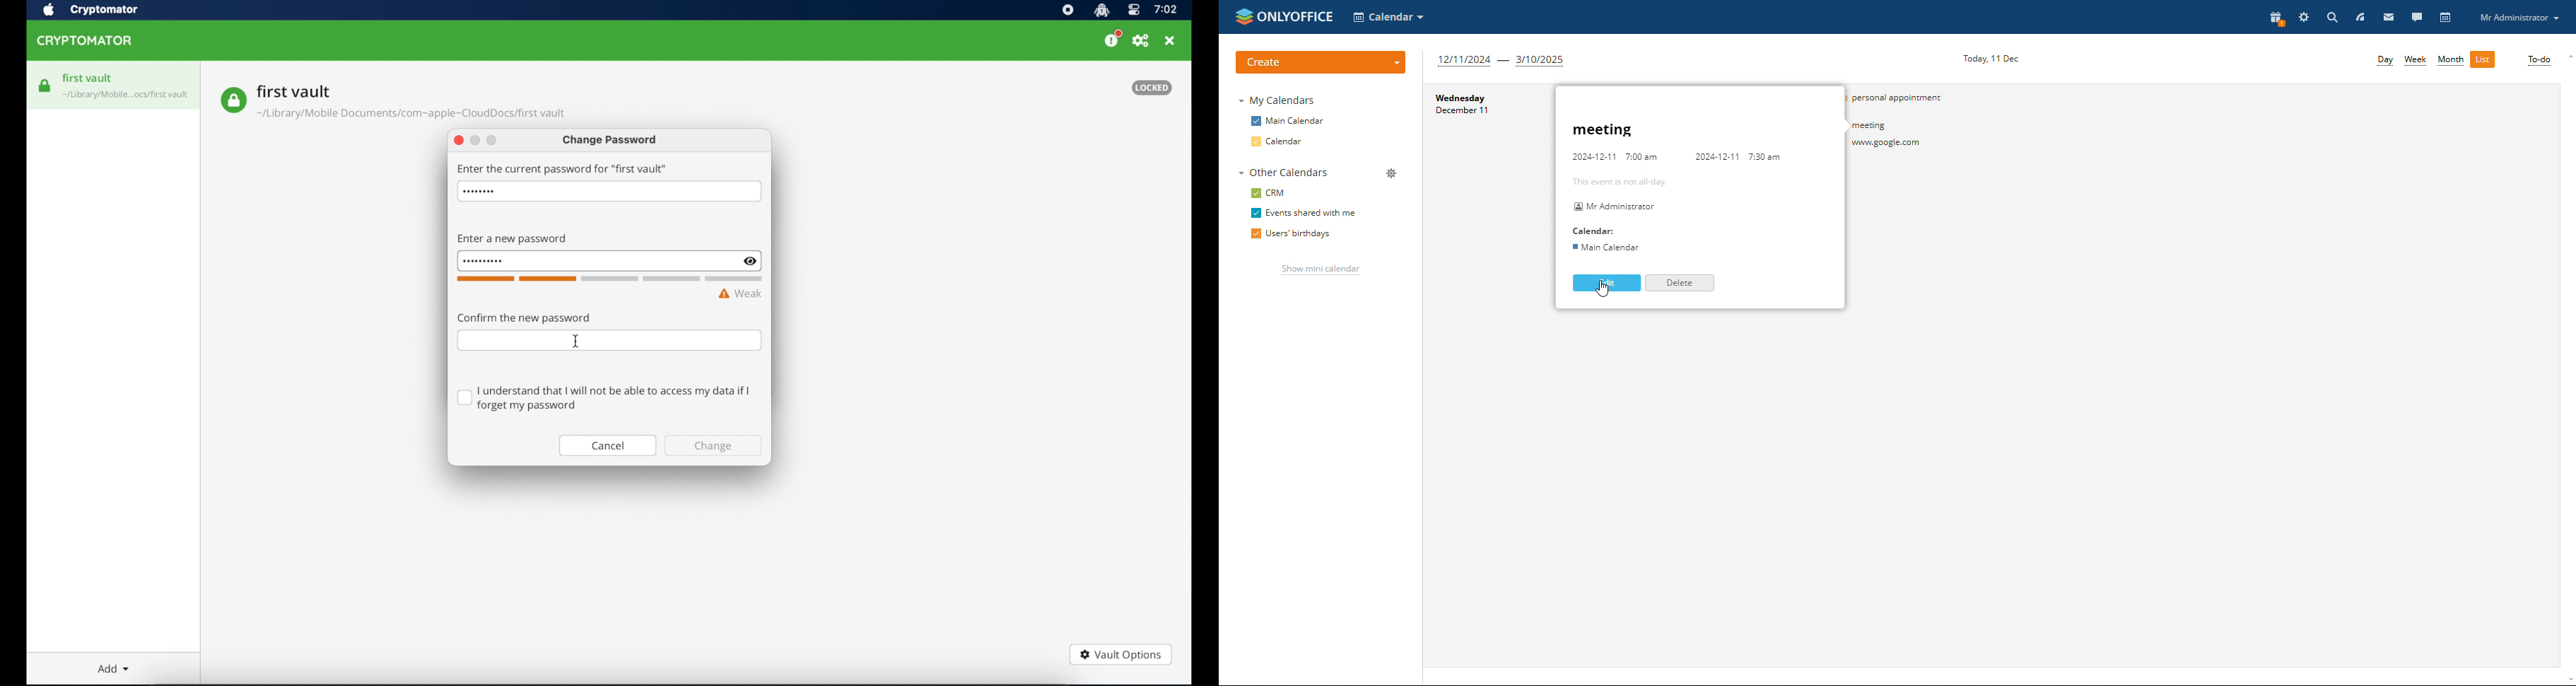 The image size is (2576, 700). Describe the element at coordinates (2517, 16) in the screenshot. I see `profile` at that location.